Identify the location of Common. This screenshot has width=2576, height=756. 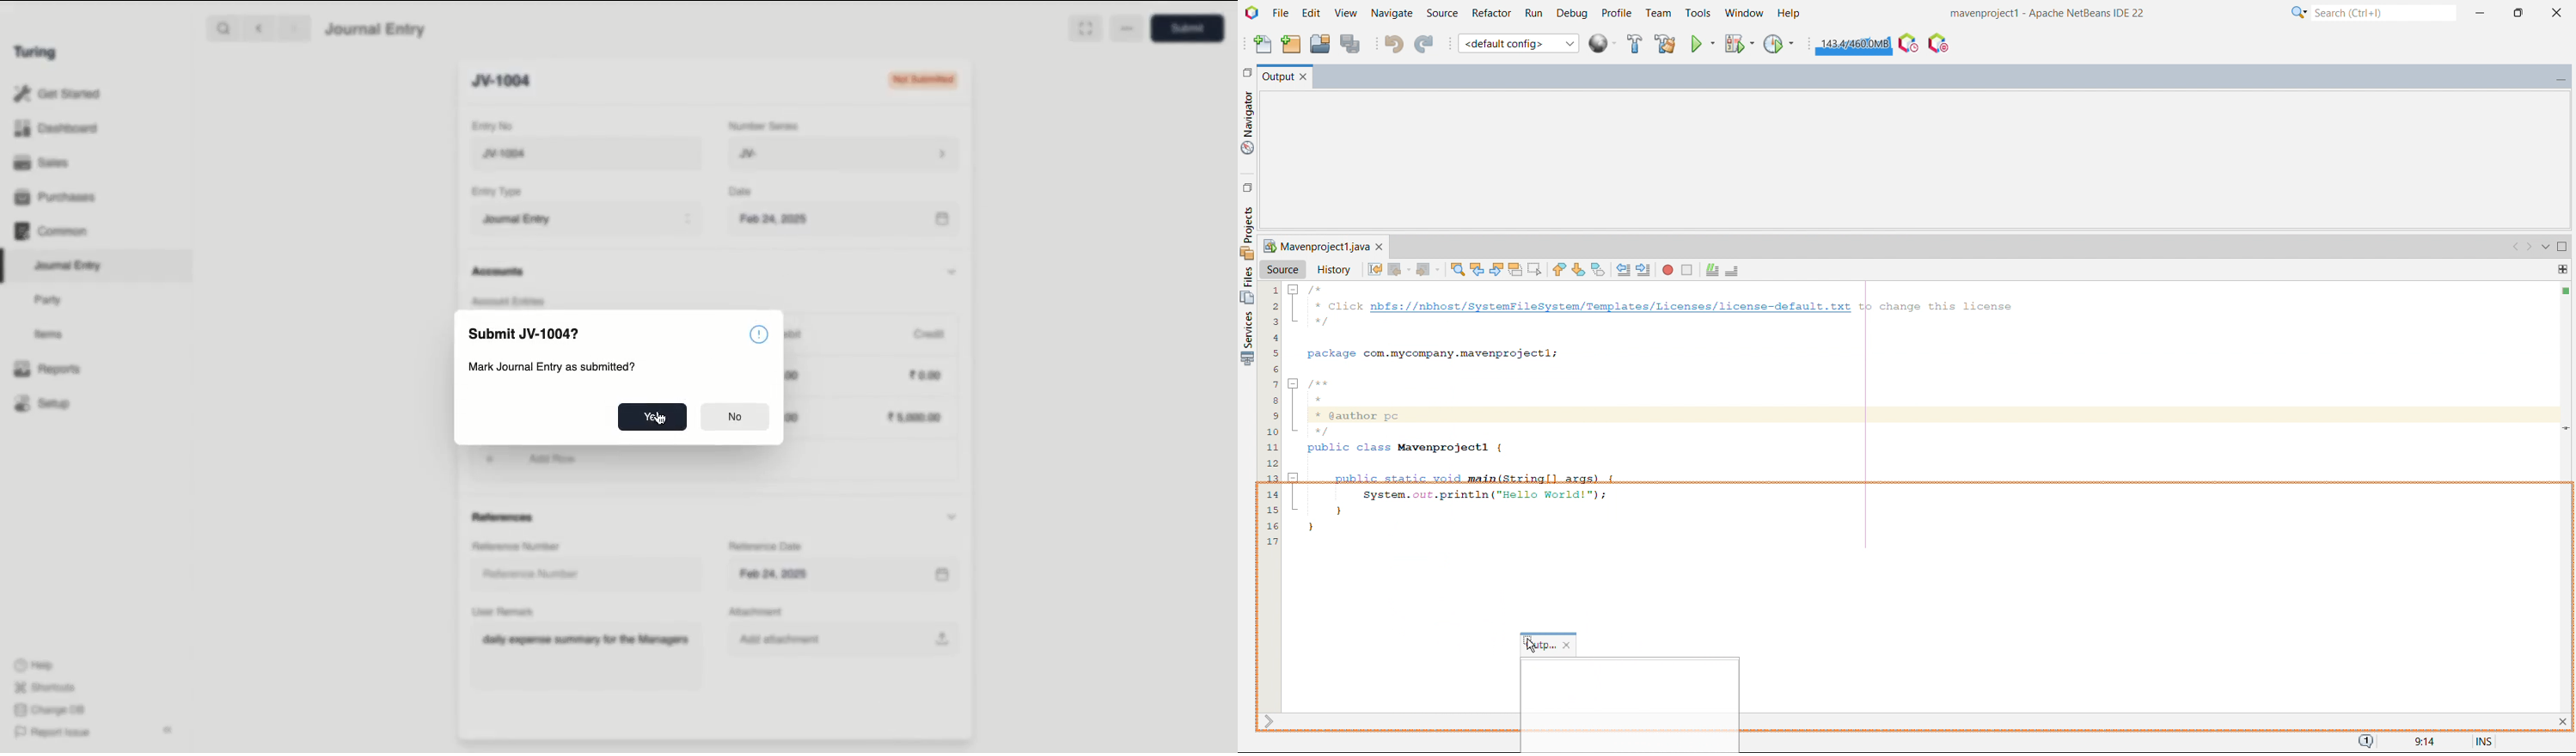
(52, 231).